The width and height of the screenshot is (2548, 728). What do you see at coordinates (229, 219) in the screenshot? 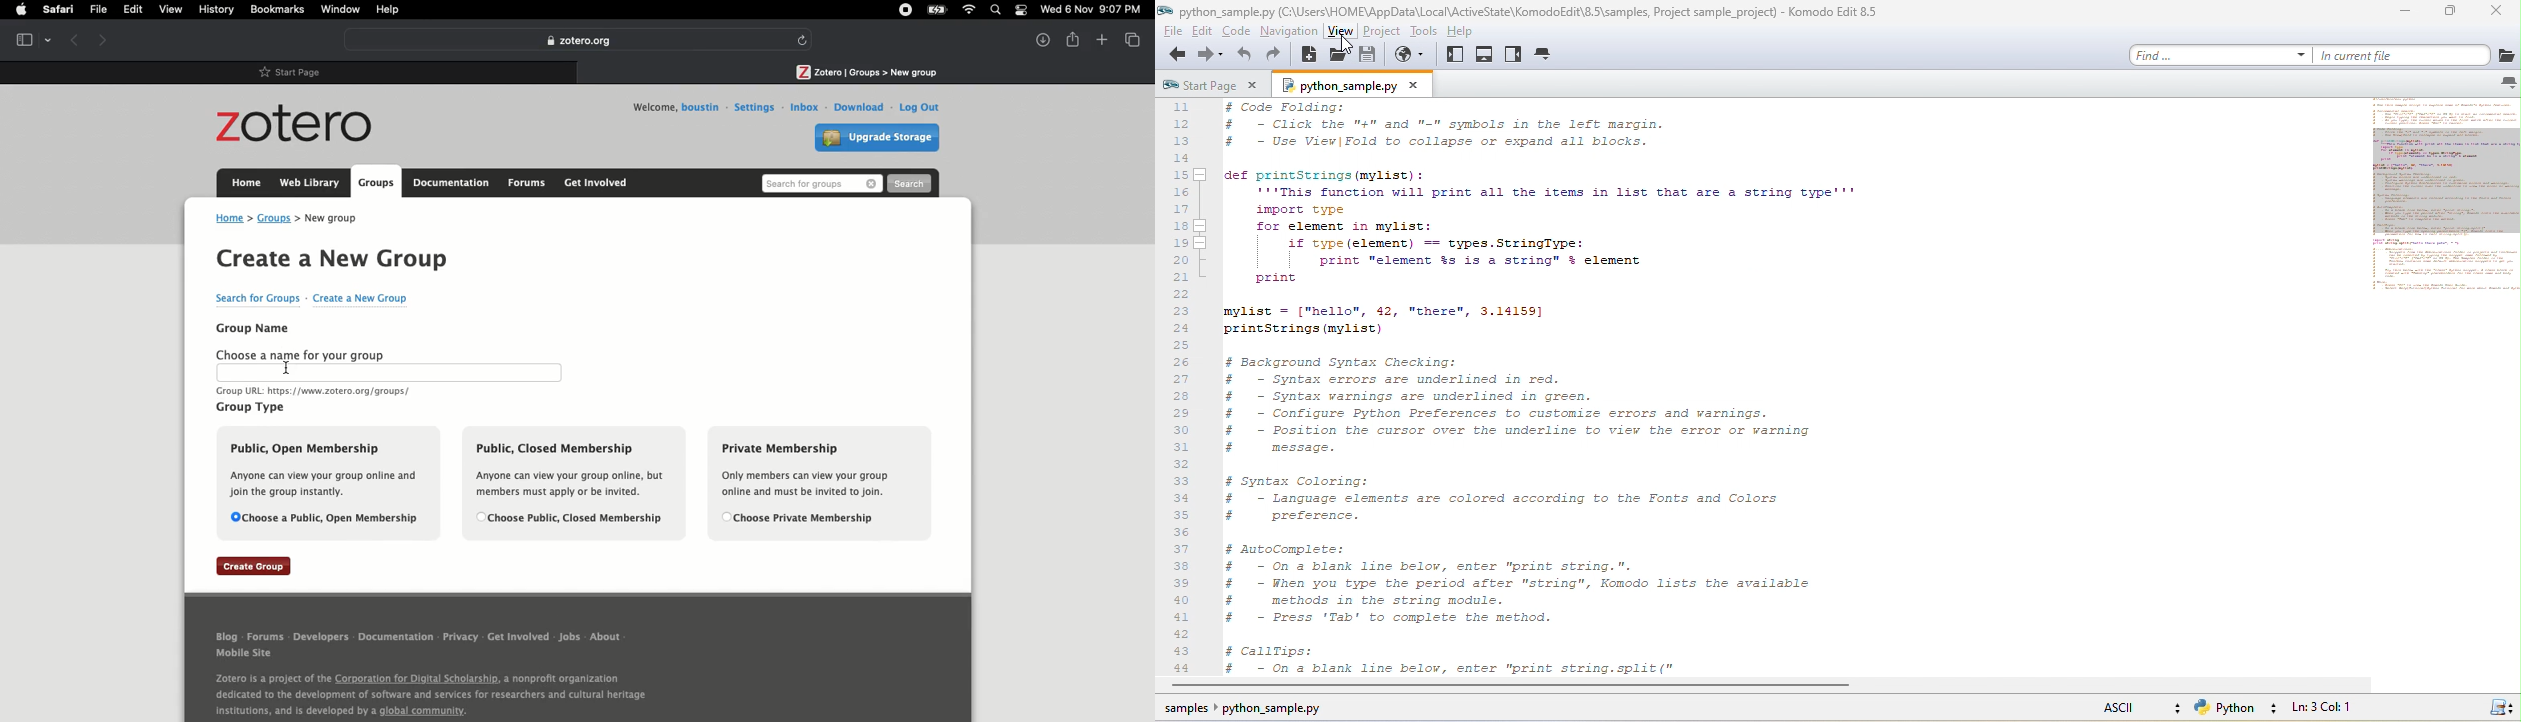
I see `Home` at bounding box center [229, 219].